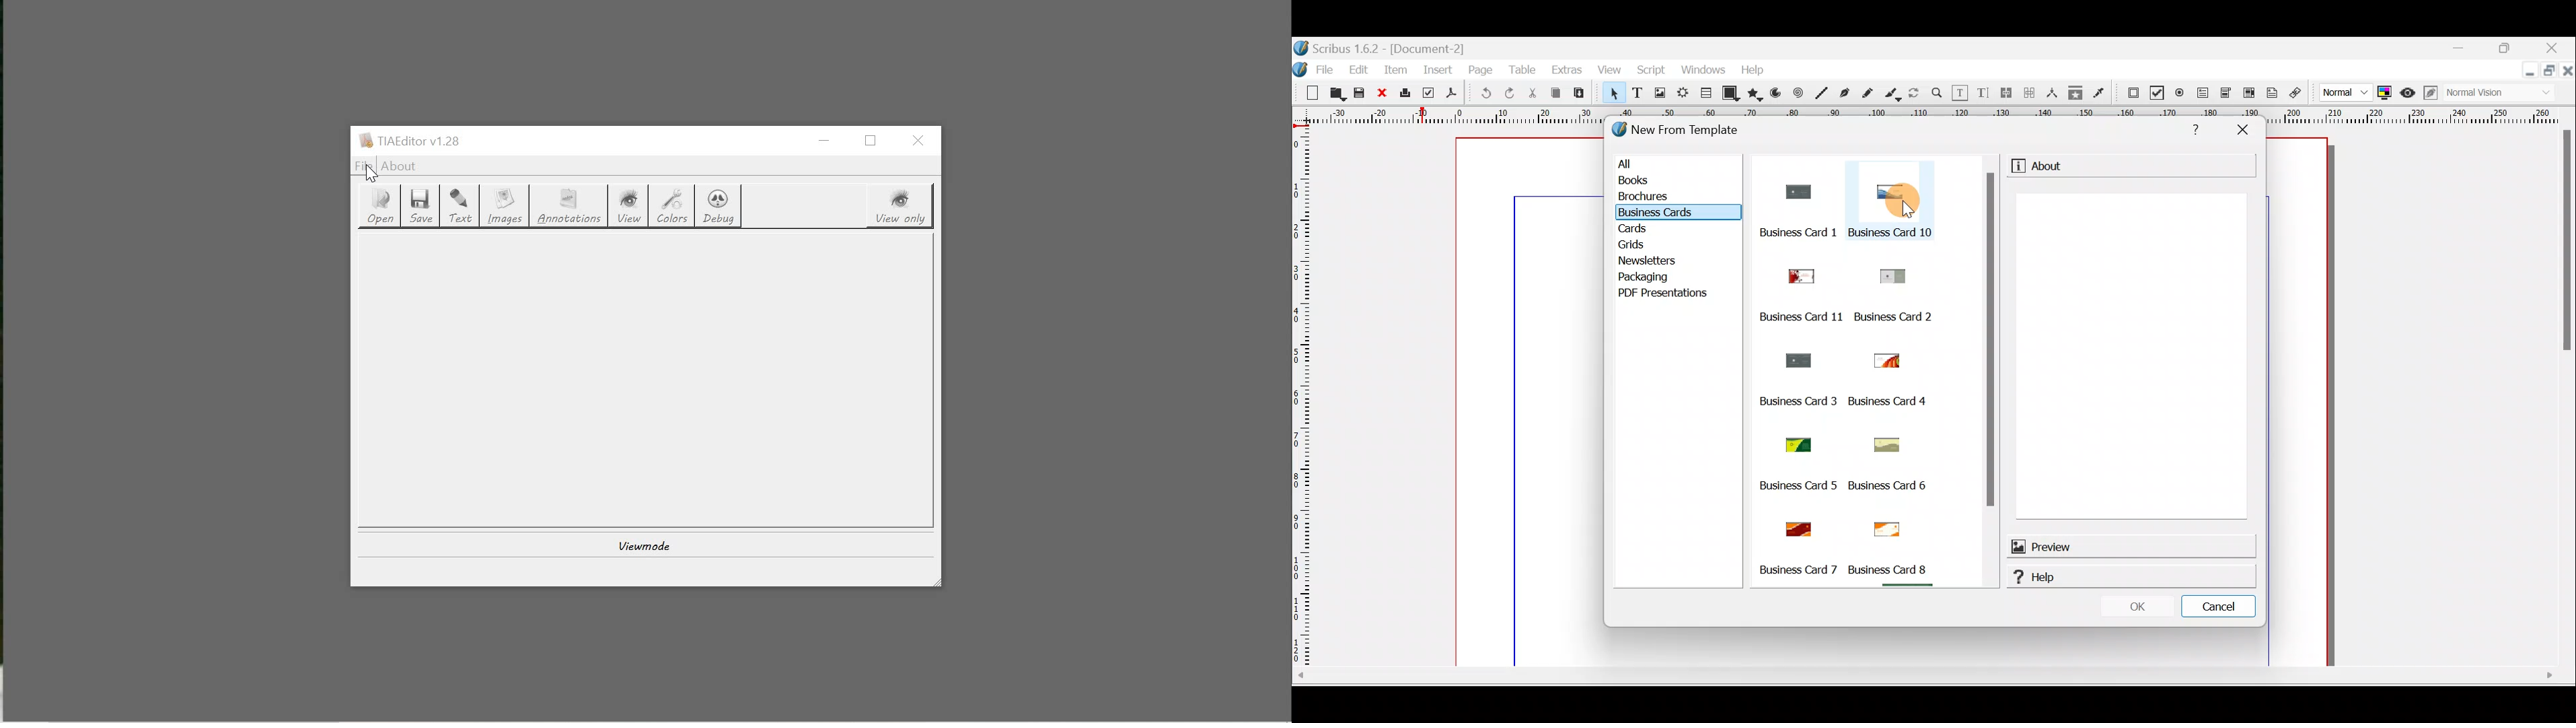 The width and height of the screenshot is (2576, 728). Describe the element at coordinates (1798, 92) in the screenshot. I see `Spiral` at that location.